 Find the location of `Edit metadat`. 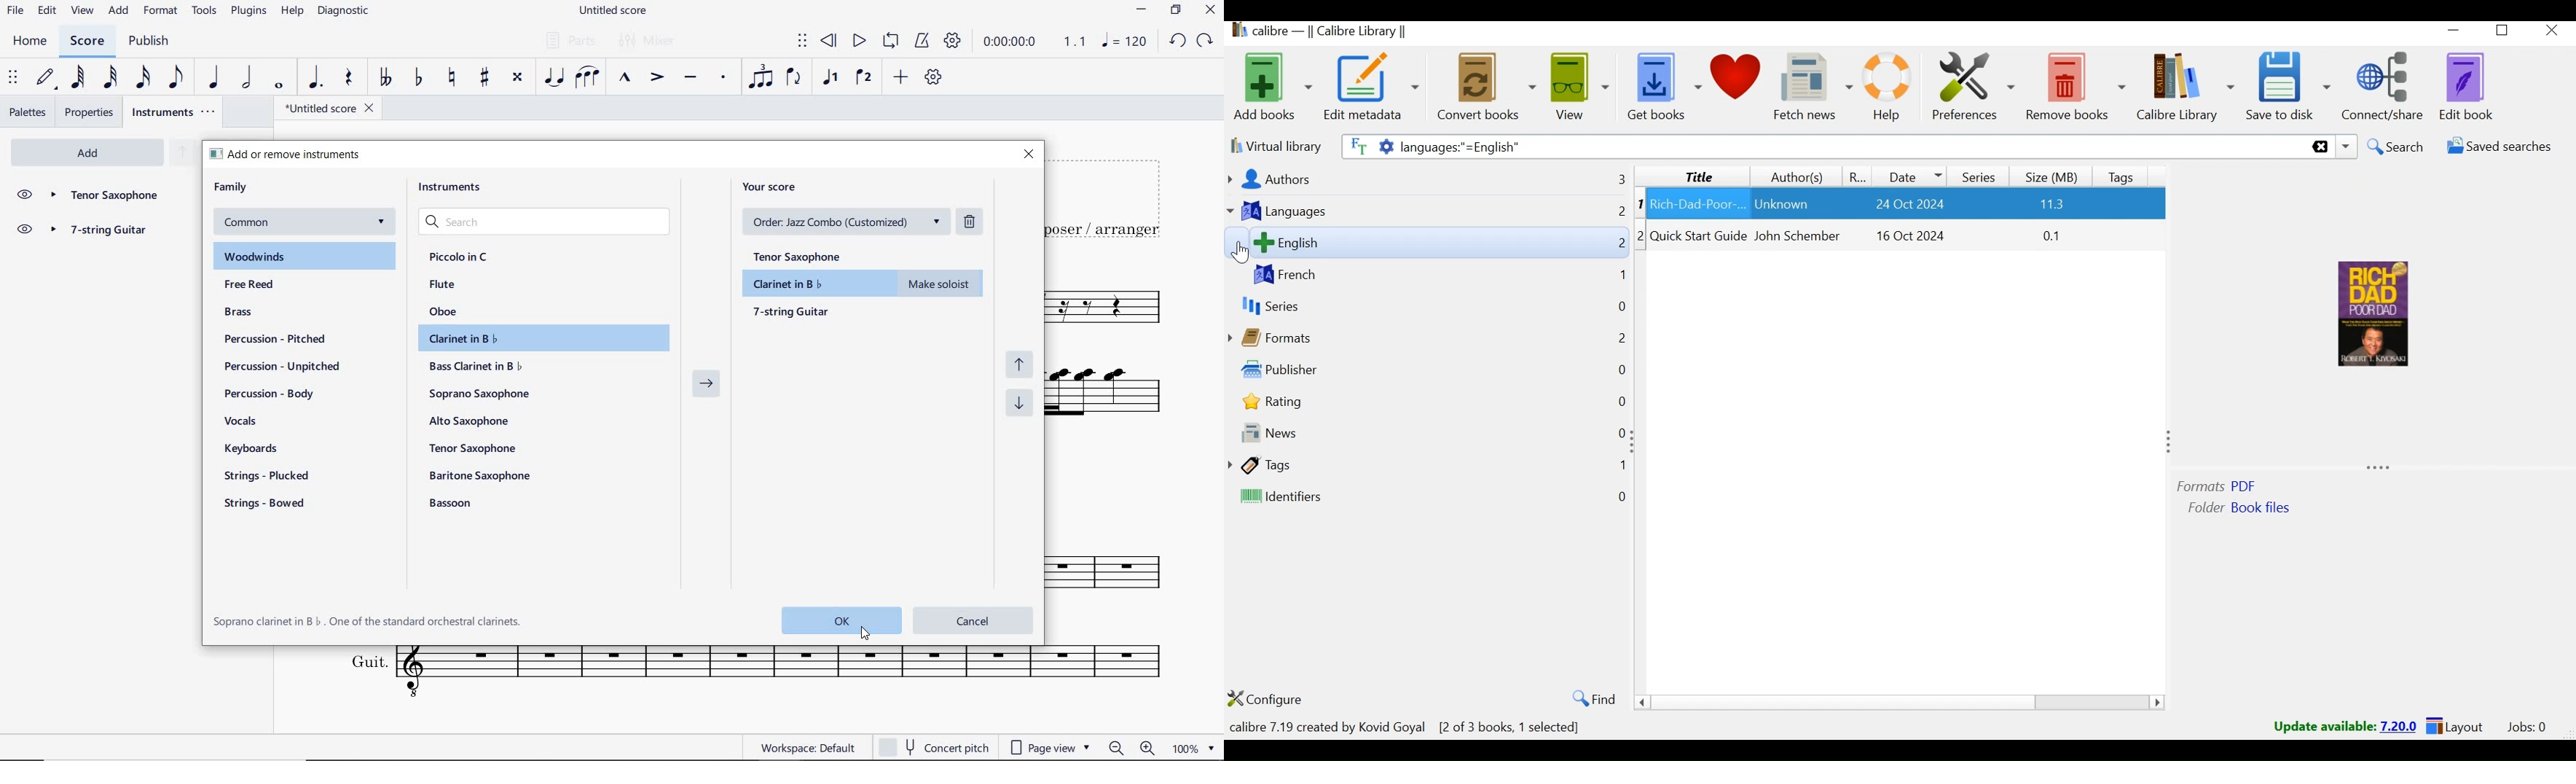

Edit metadat is located at coordinates (1372, 87).